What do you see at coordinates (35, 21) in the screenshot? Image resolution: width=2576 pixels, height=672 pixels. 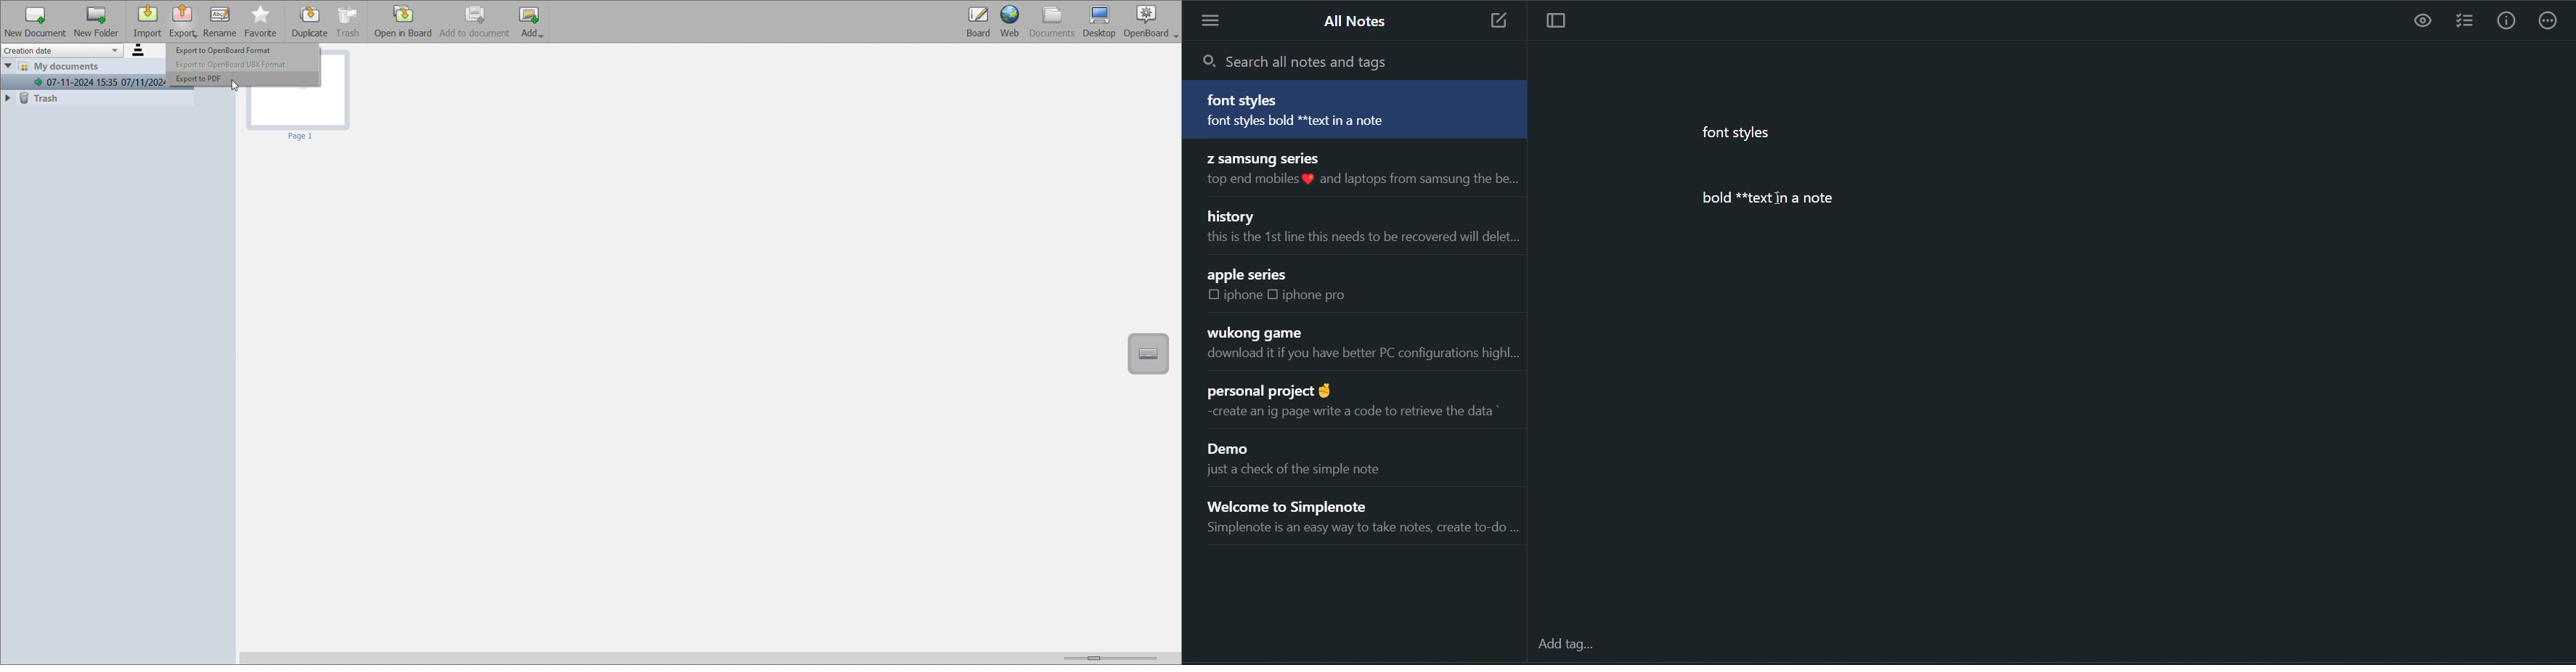 I see `add new document` at bounding box center [35, 21].